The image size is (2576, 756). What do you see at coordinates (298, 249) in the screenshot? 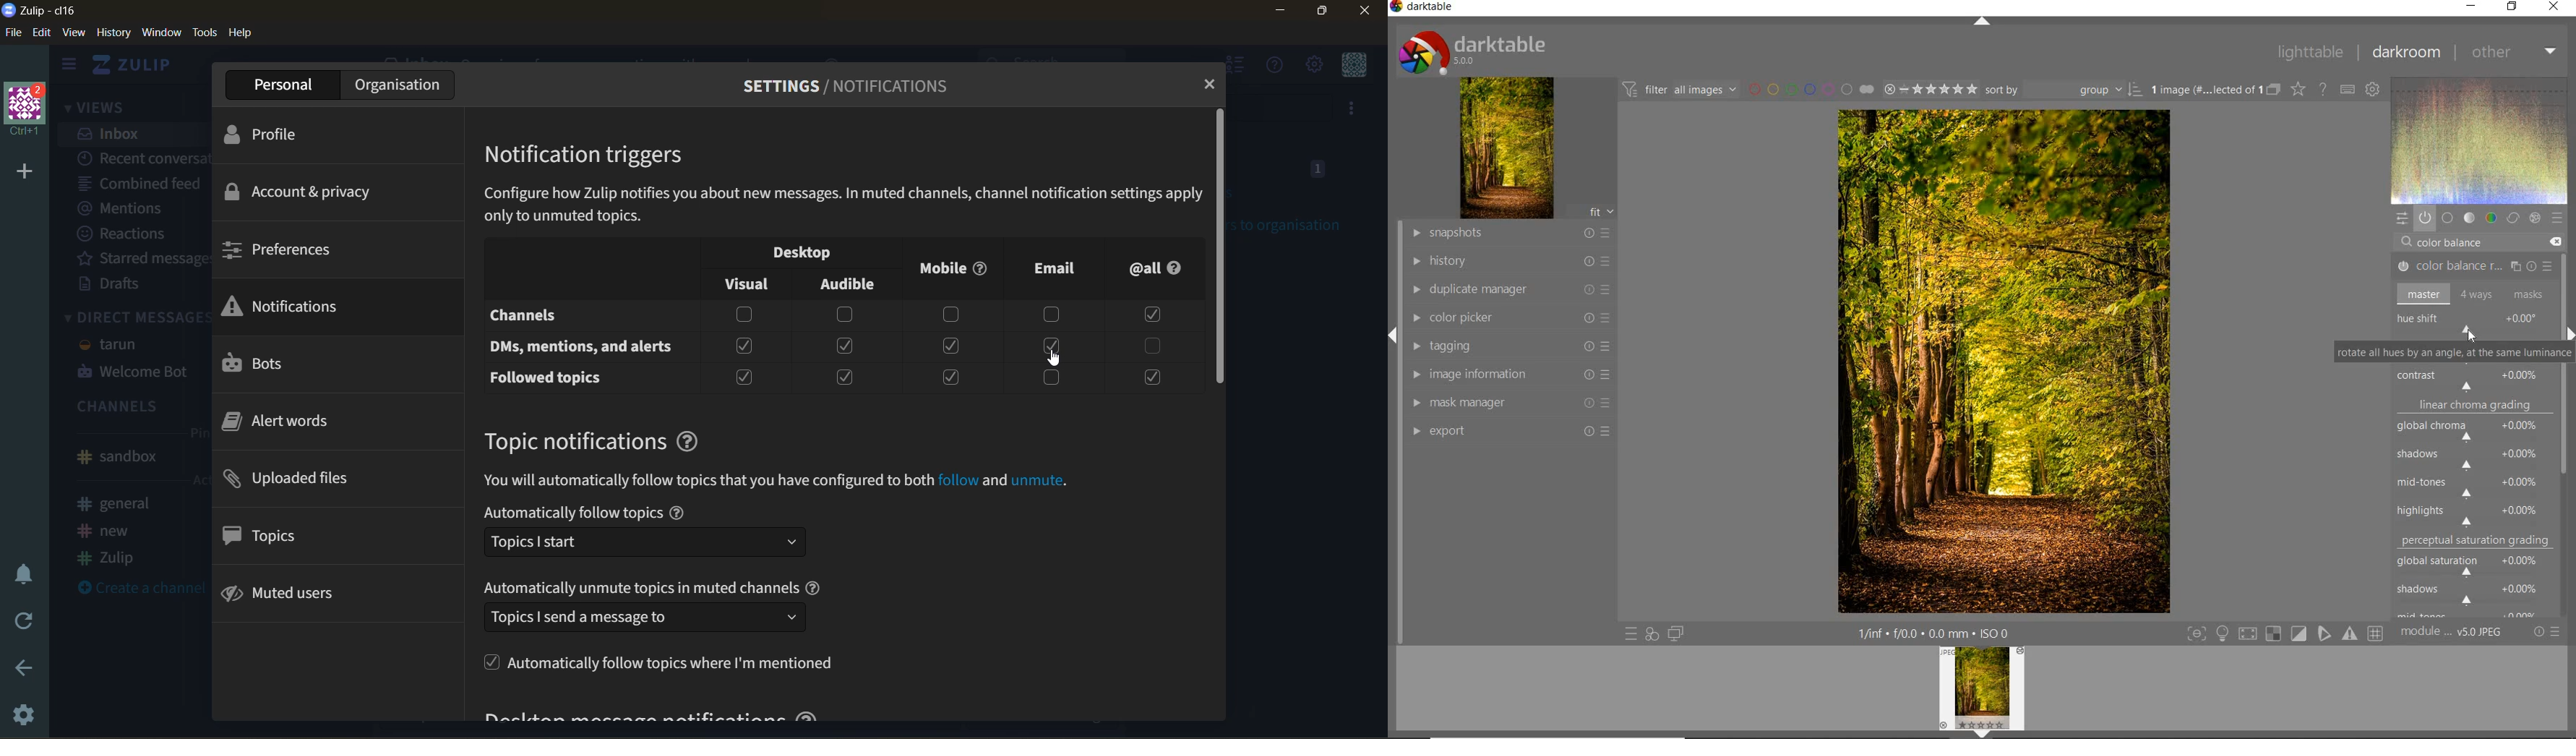
I see `preferences` at bounding box center [298, 249].